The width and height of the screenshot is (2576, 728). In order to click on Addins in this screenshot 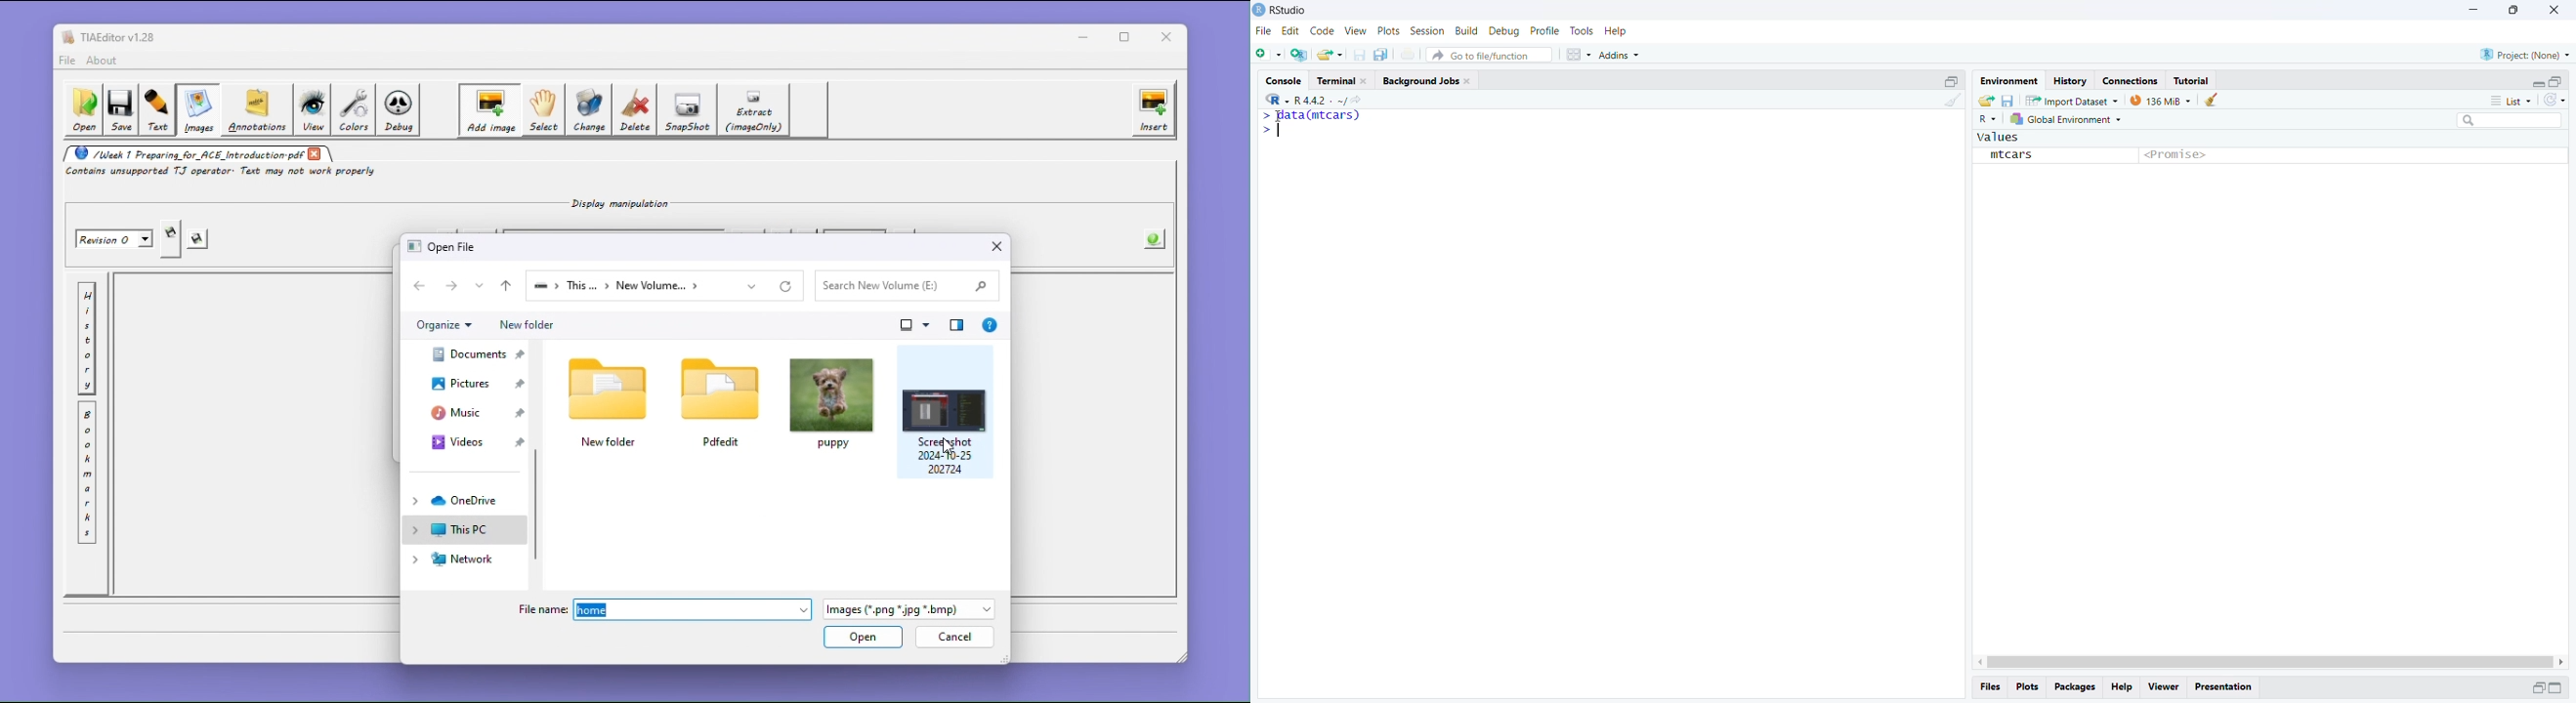, I will do `click(1623, 52)`.